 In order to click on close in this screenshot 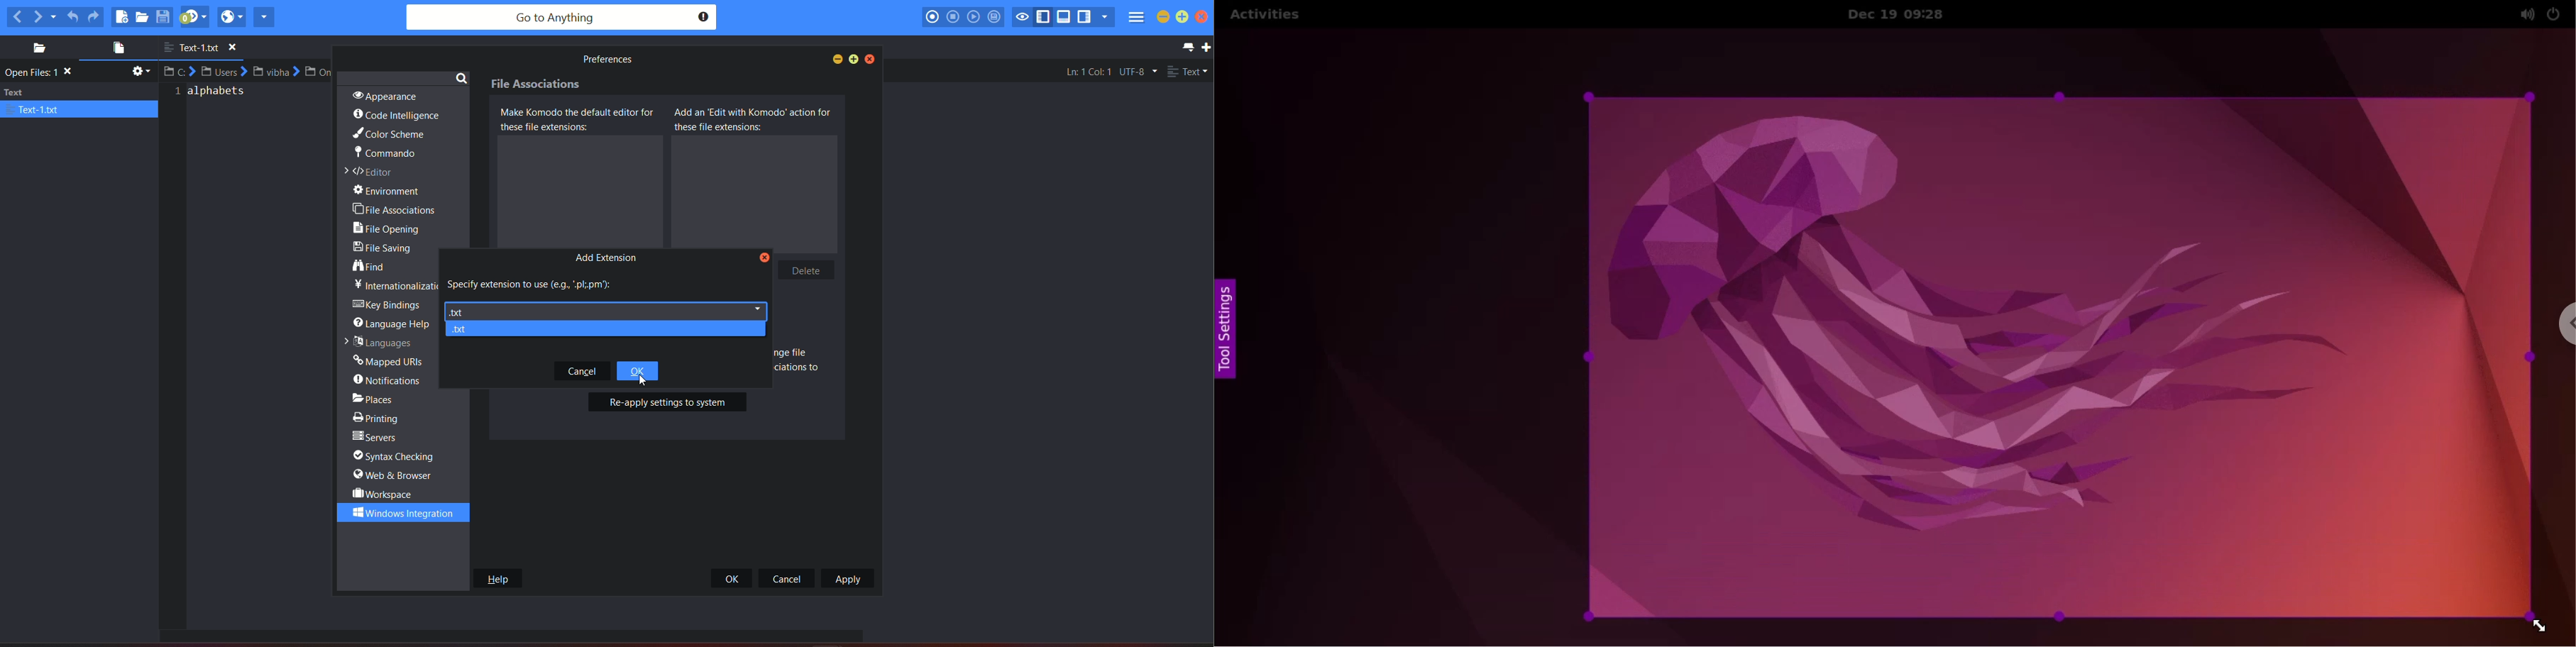, I will do `click(871, 59)`.